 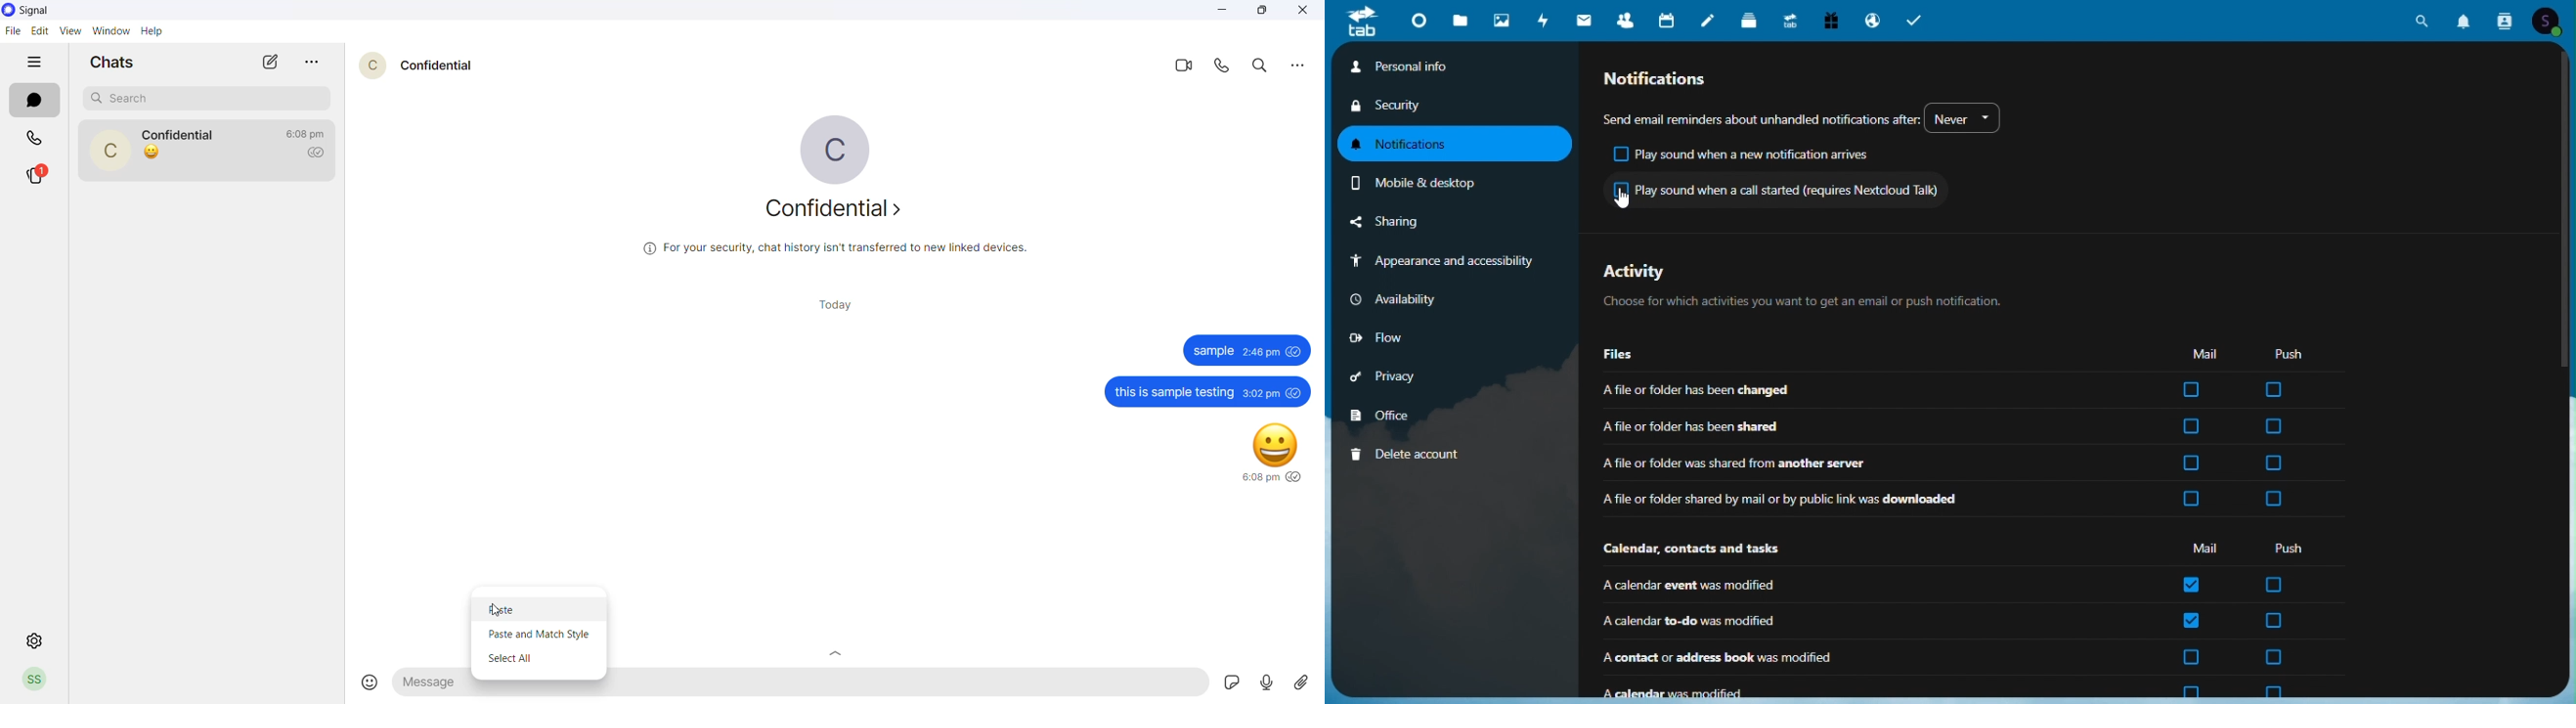 What do you see at coordinates (1462, 22) in the screenshot?
I see `Files` at bounding box center [1462, 22].